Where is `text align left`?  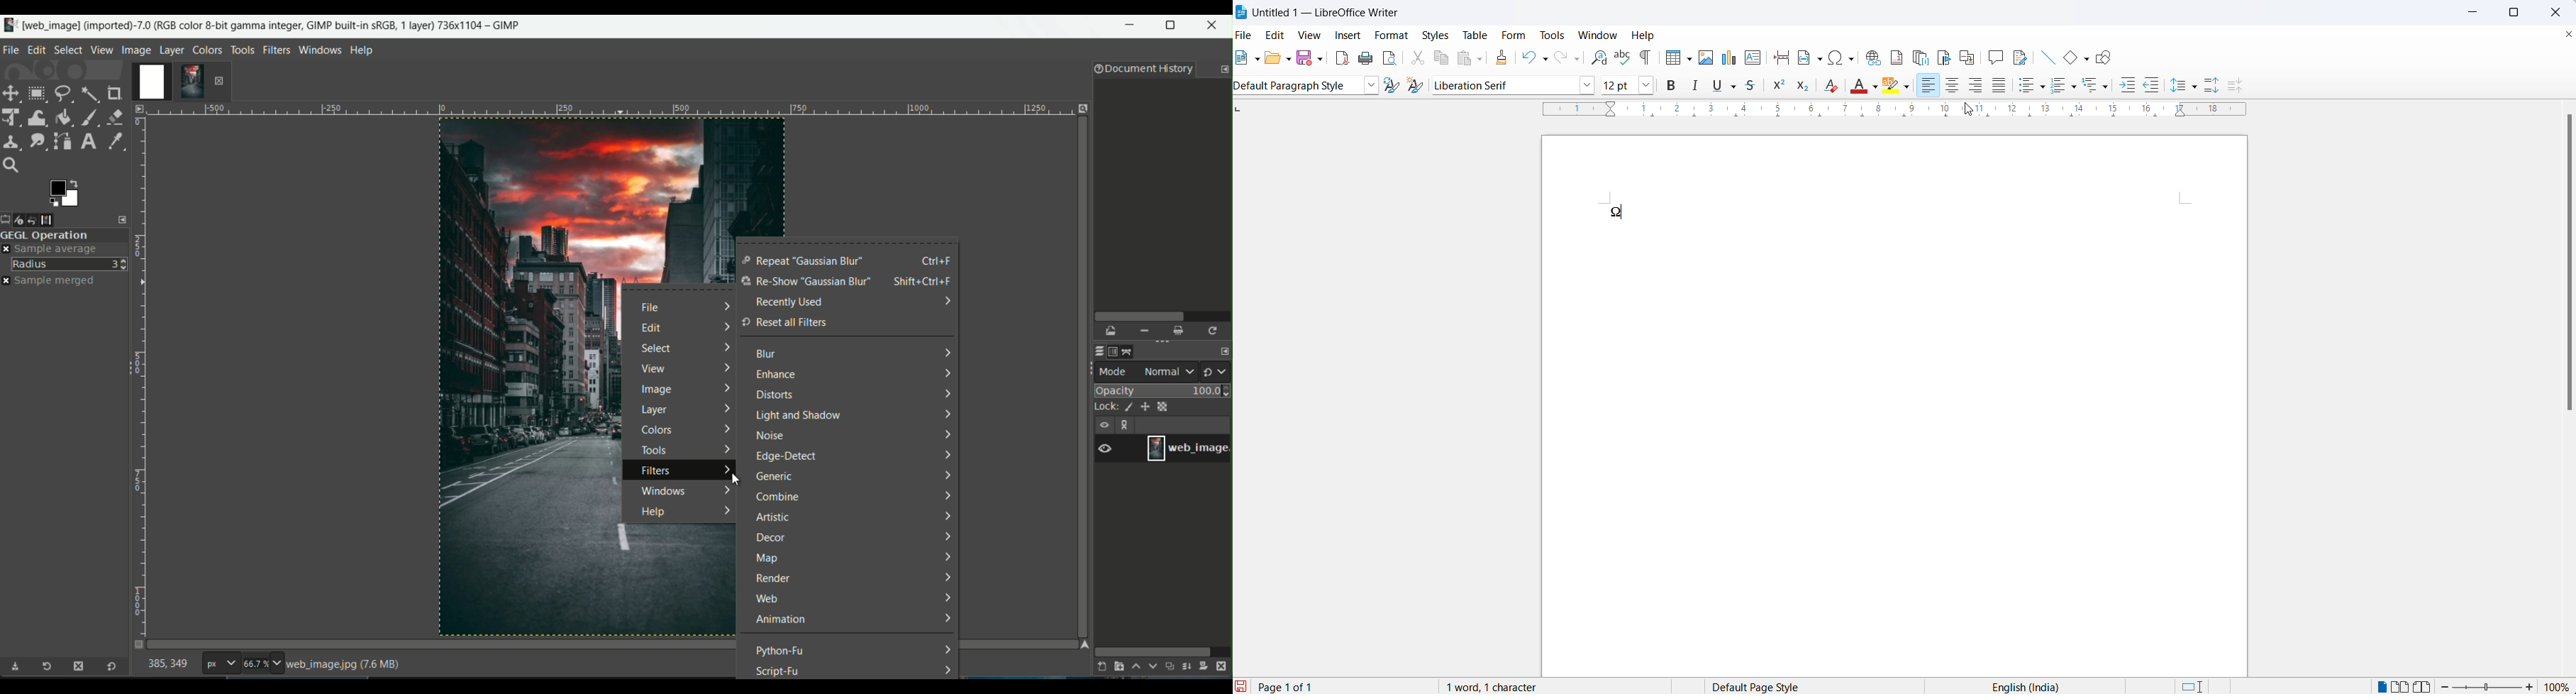 text align left is located at coordinates (1931, 88).